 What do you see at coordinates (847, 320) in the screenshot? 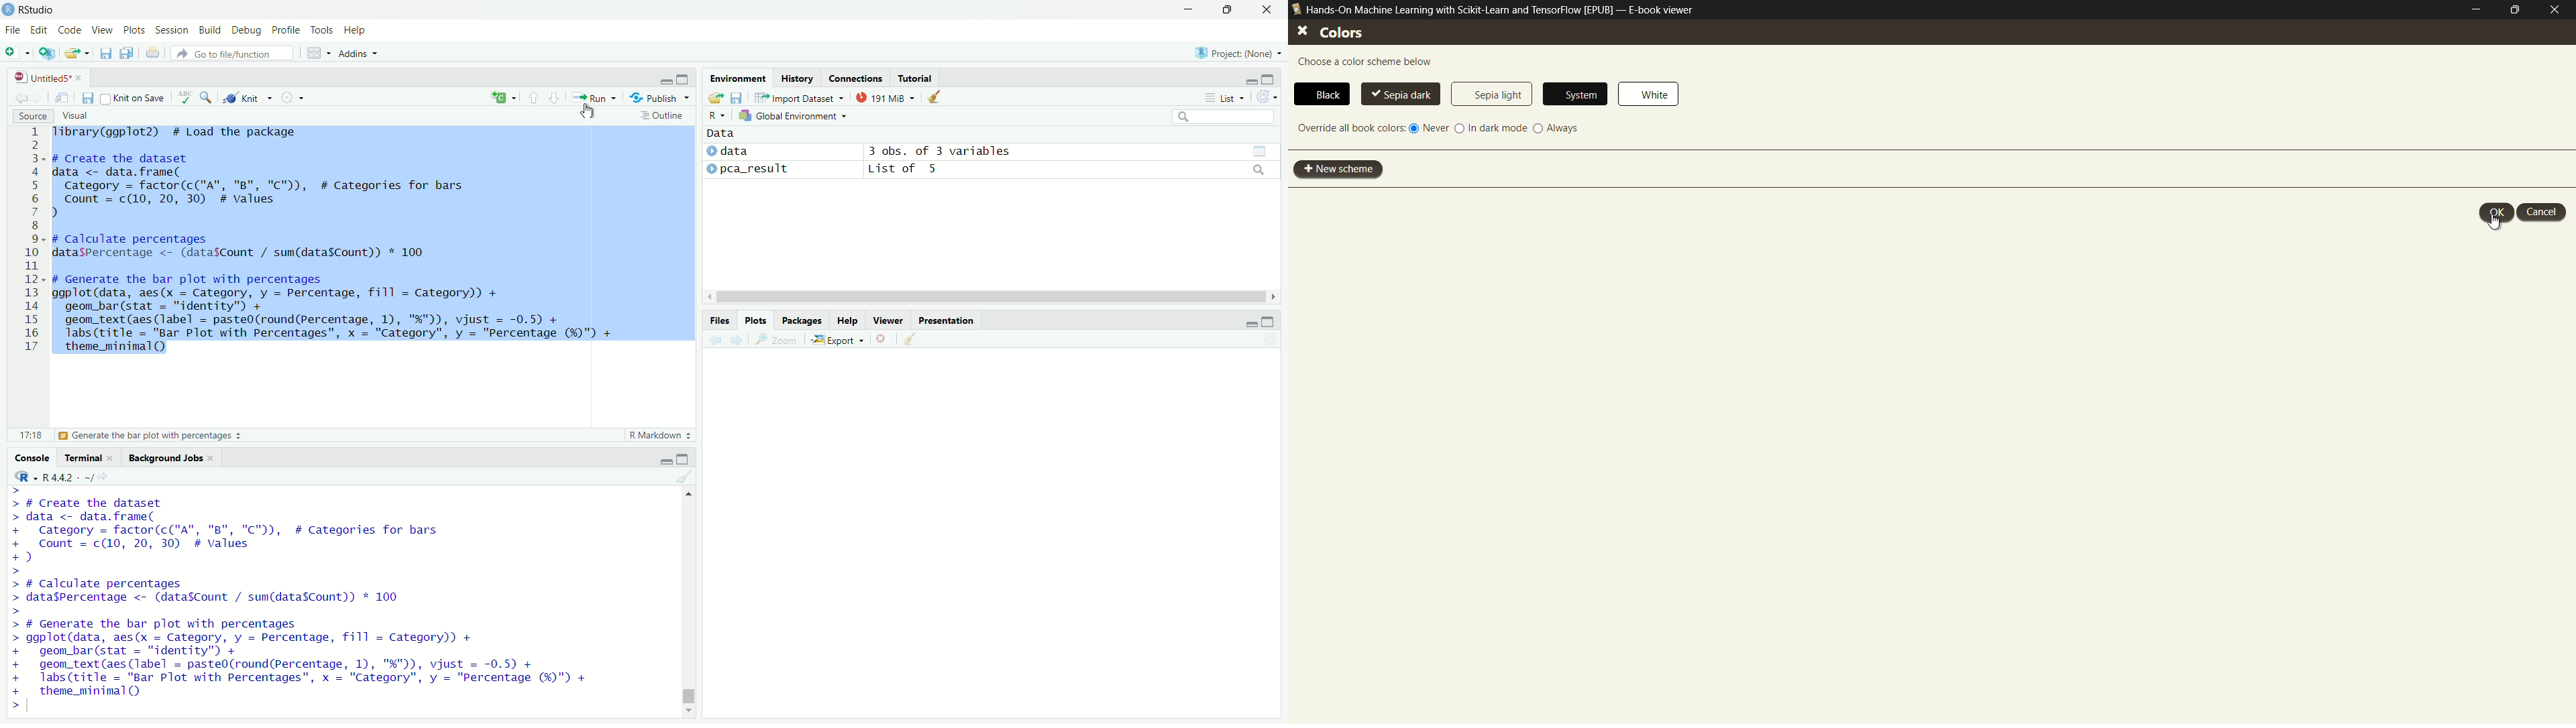
I see `help` at bounding box center [847, 320].